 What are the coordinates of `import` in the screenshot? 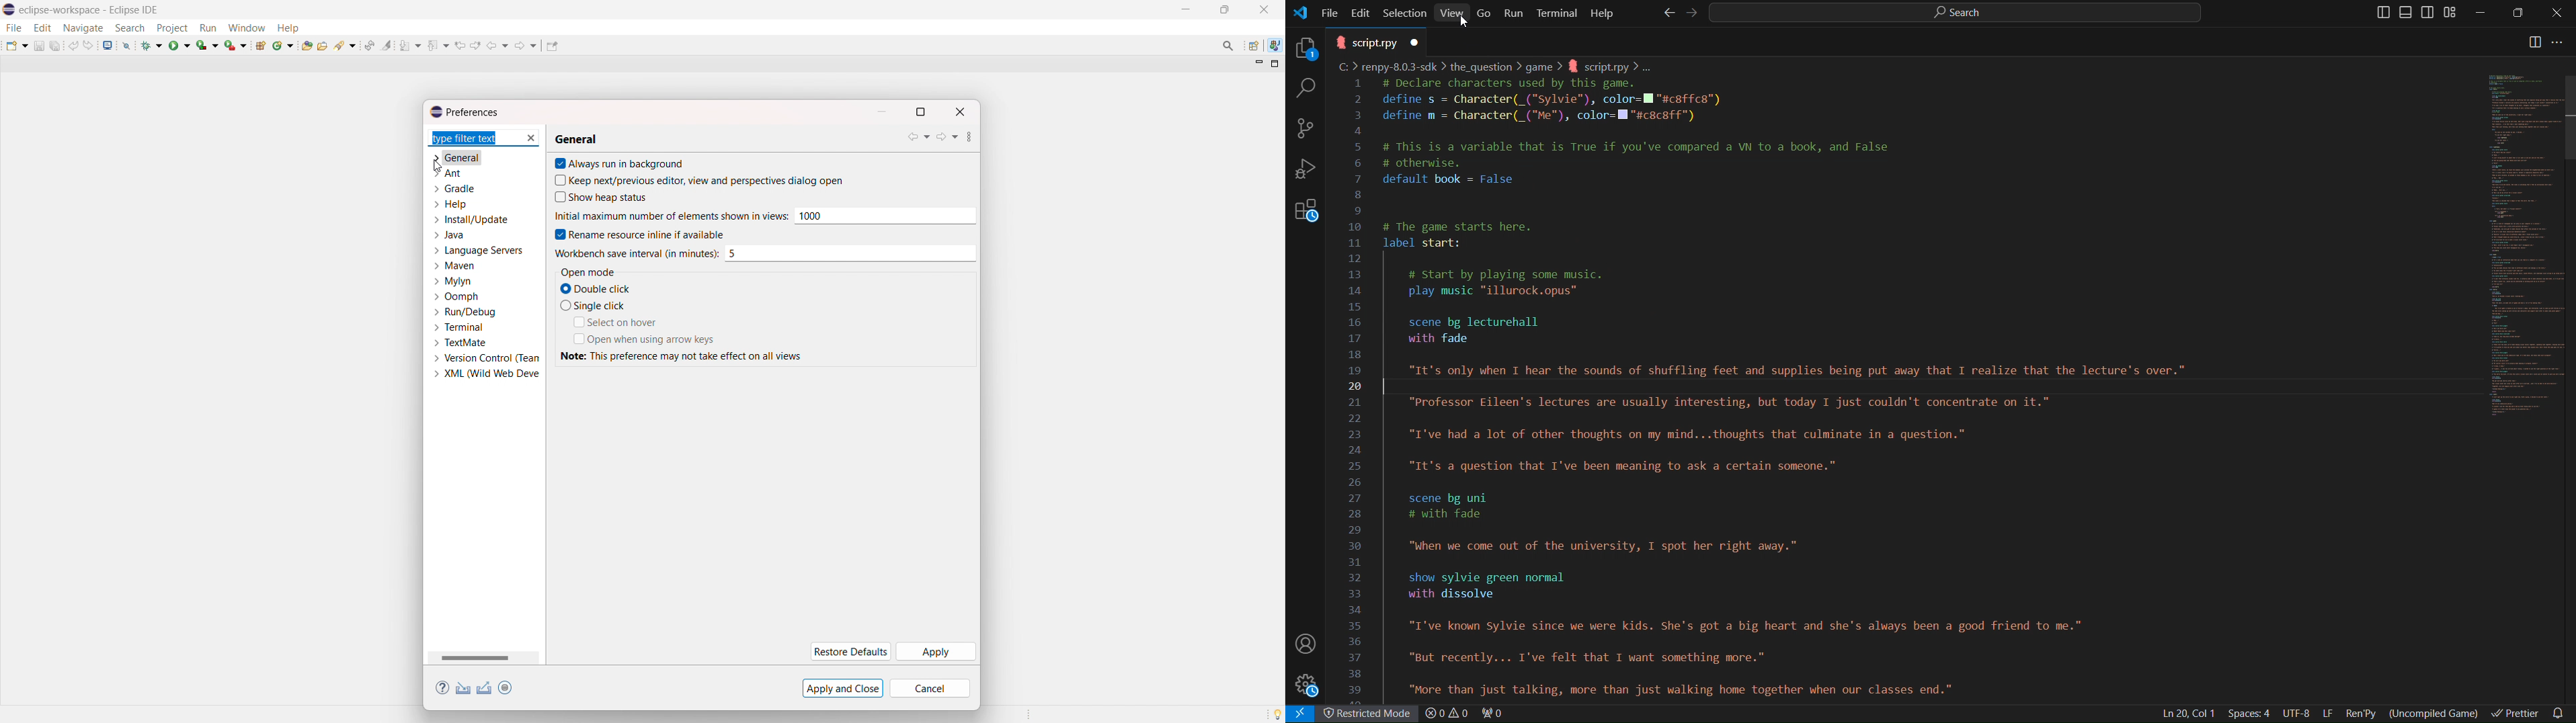 It's located at (463, 688).